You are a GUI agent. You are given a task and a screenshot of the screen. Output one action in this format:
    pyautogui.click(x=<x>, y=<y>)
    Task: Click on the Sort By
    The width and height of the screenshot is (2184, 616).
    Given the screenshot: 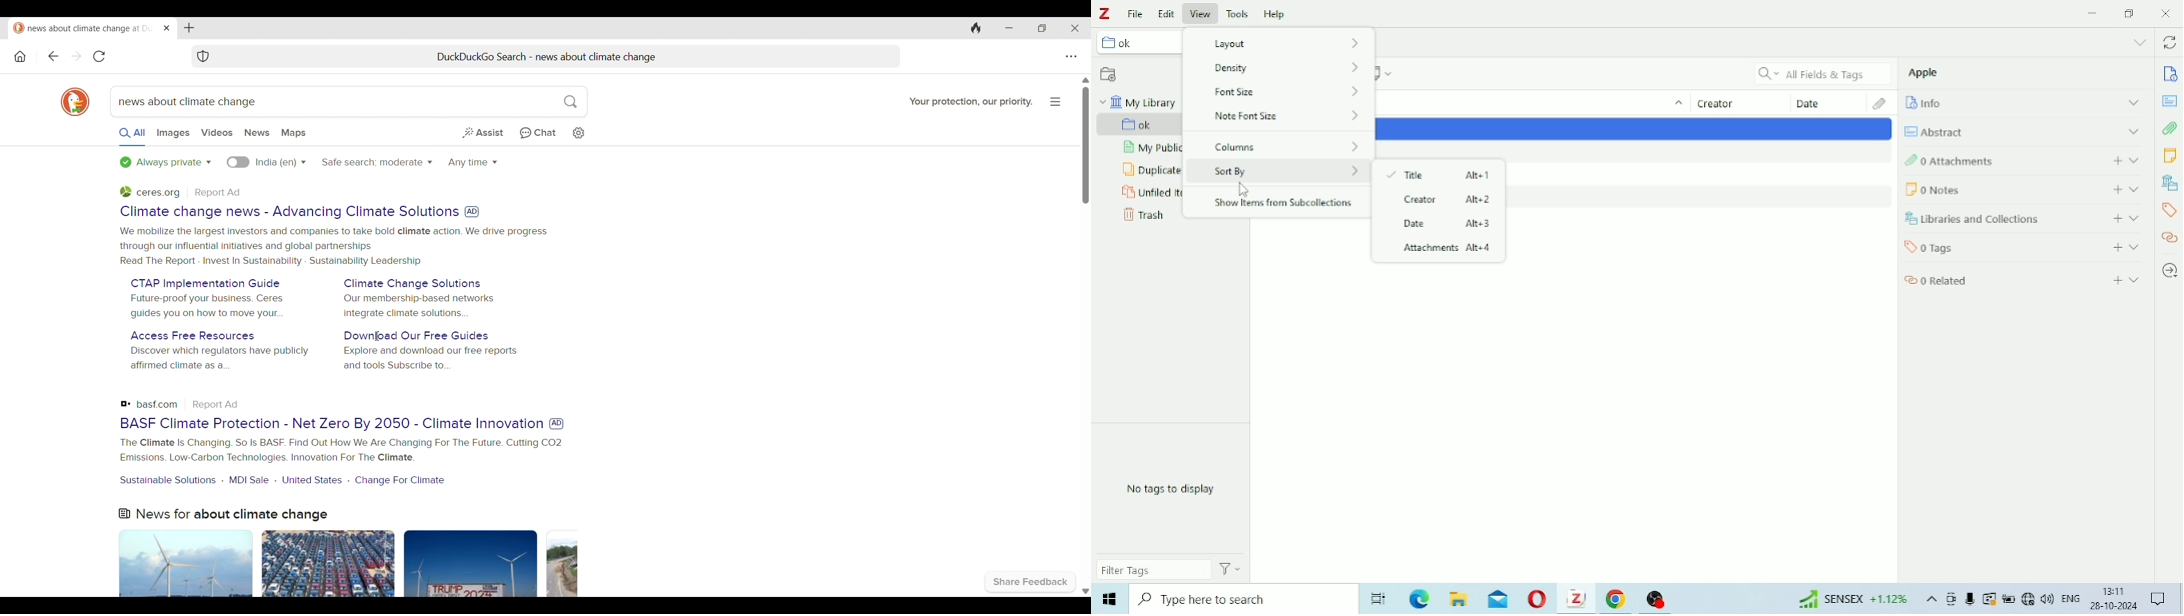 What is the action you would take?
    pyautogui.click(x=1286, y=172)
    